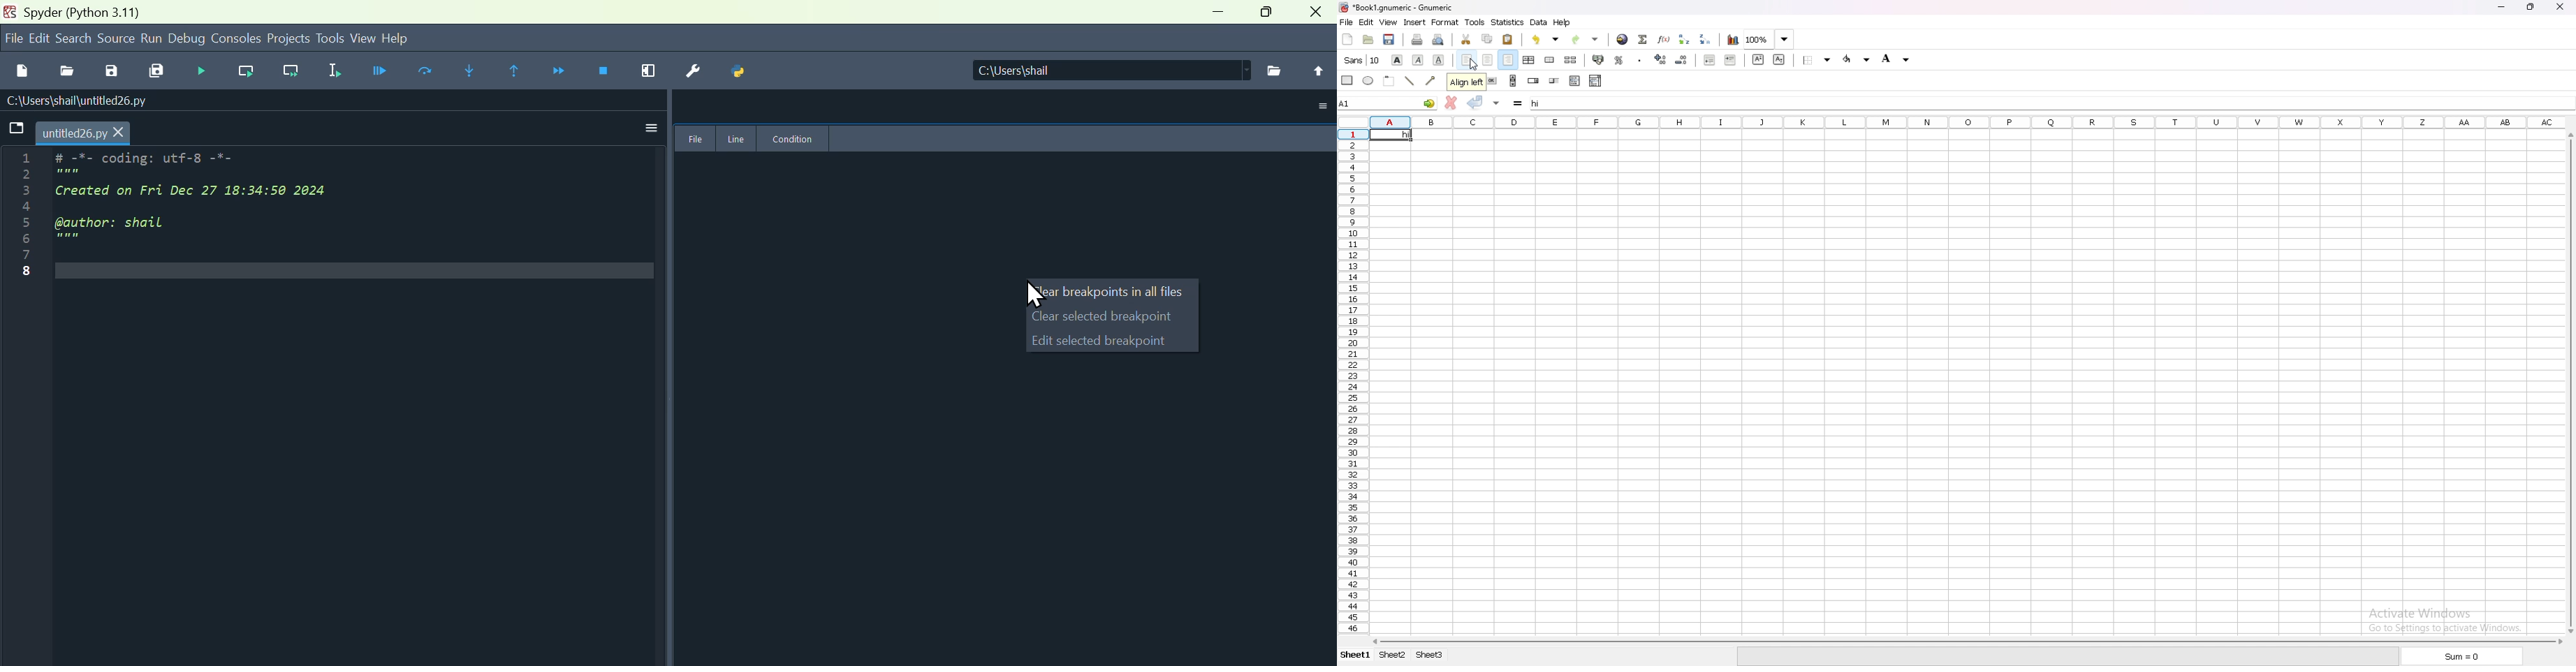  What do you see at coordinates (1663, 39) in the screenshot?
I see `function` at bounding box center [1663, 39].